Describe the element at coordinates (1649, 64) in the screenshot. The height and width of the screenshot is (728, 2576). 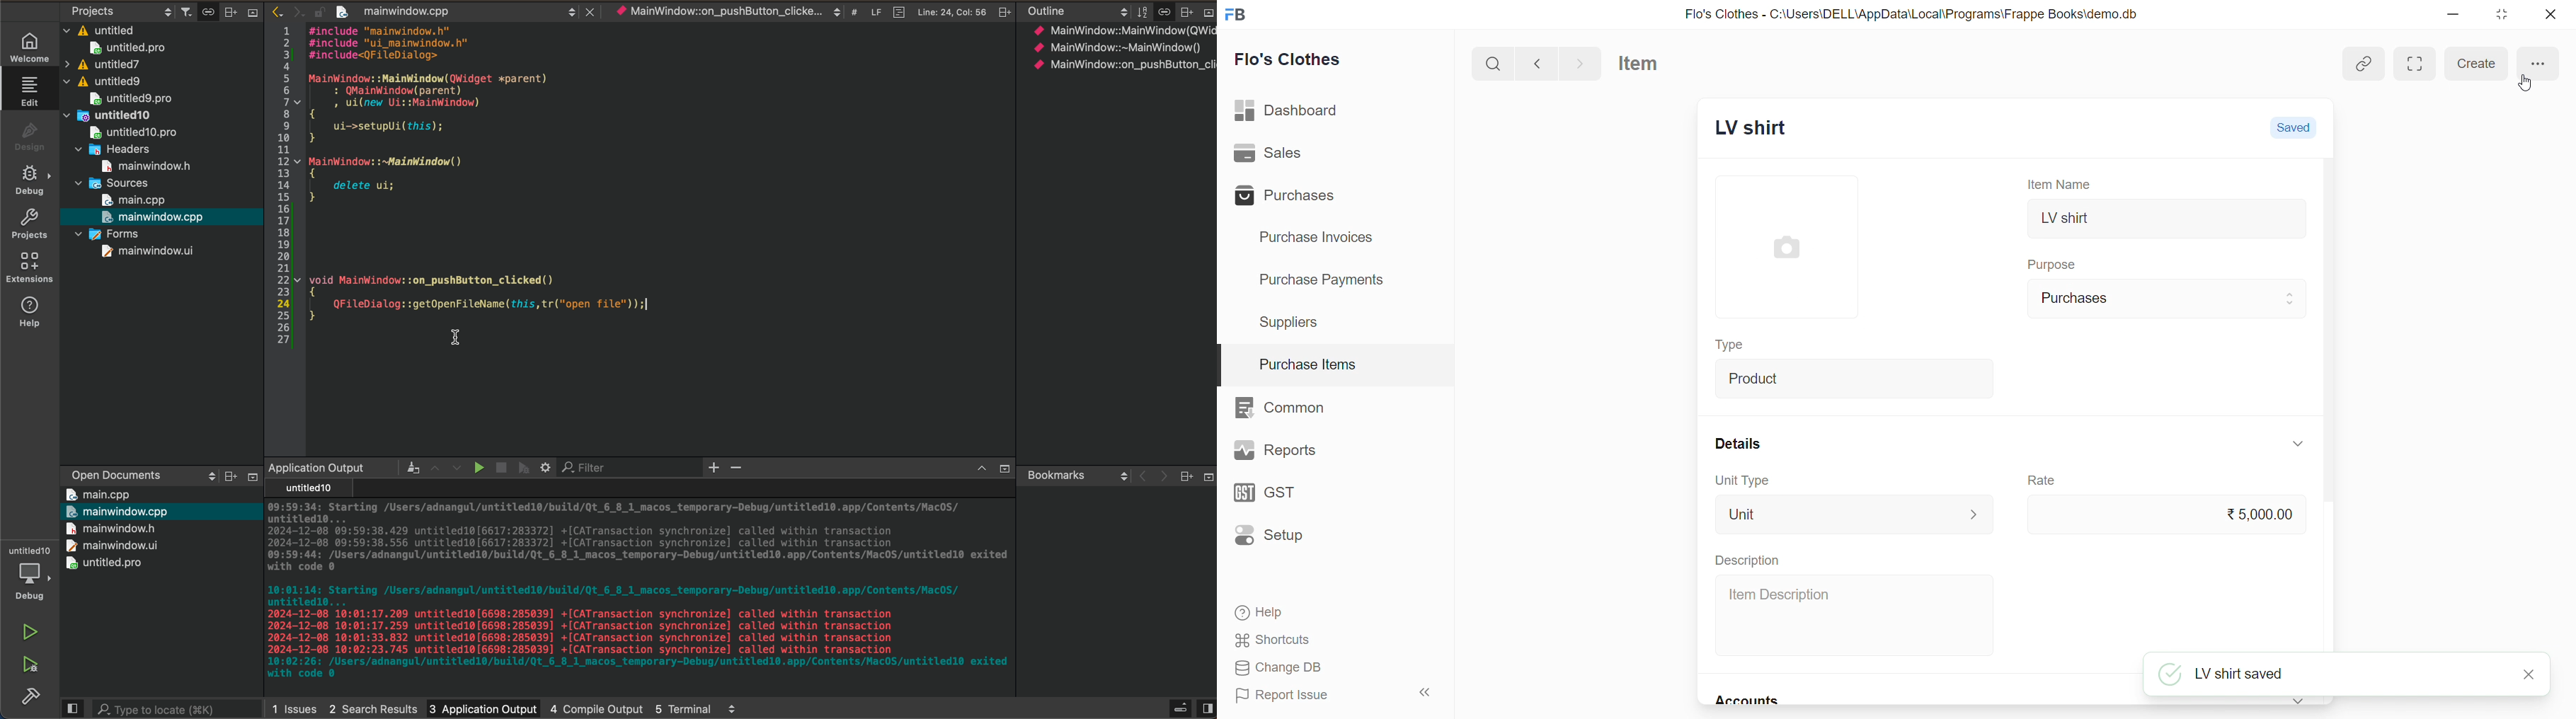
I see `Item` at that location.